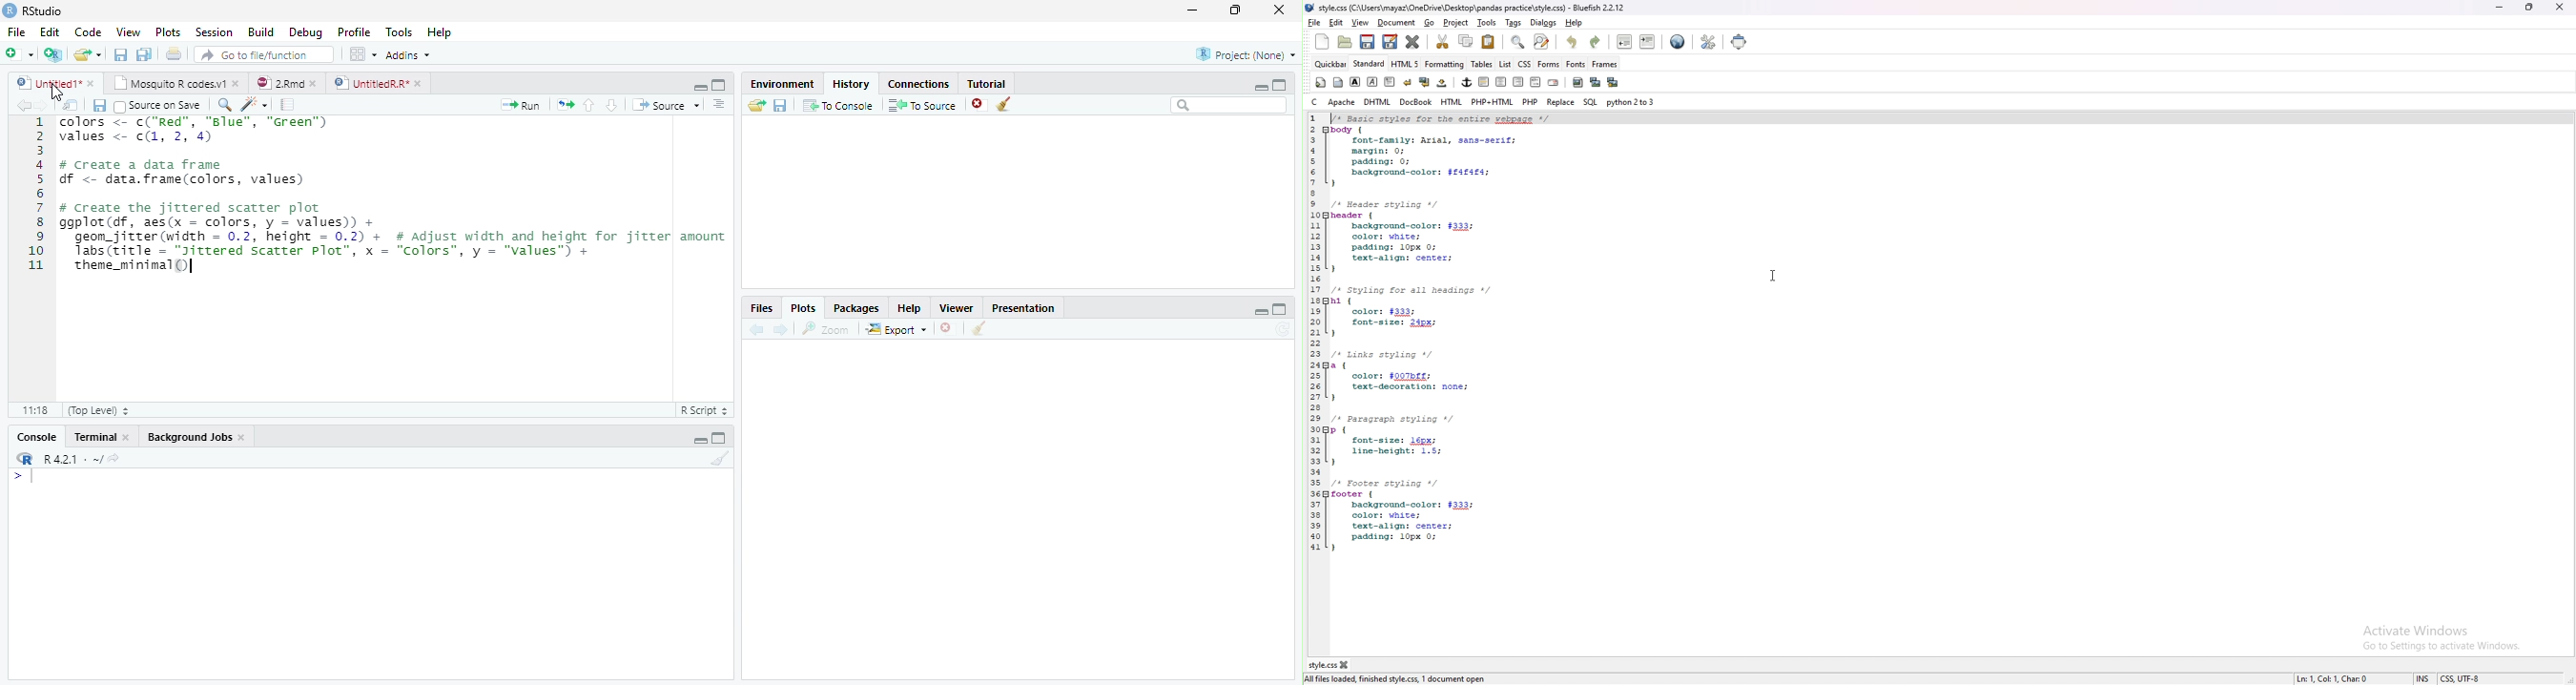 The height and width of the screenshot is (700, 2576). Describe the element at coordinates (780, 329) in the screenshot. I see `Next plot` at that location.